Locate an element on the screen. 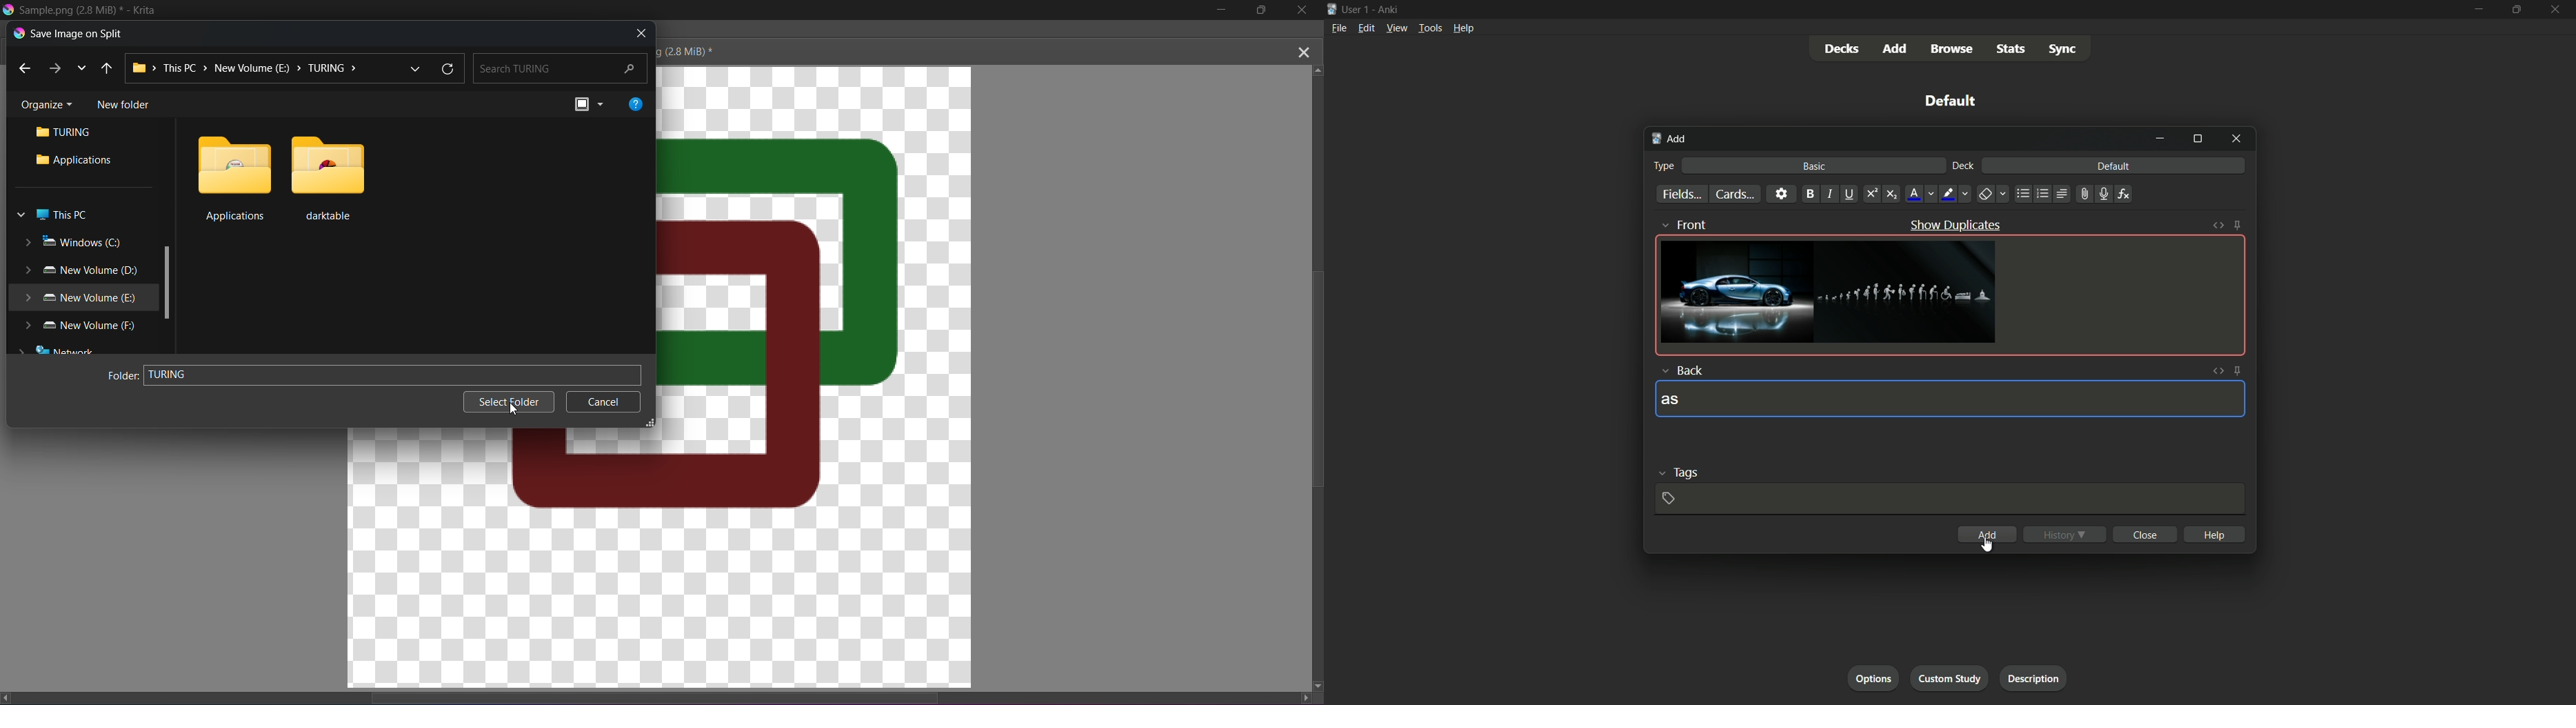 The width and height of the screenshot is (2576, 728). underline is located at coordinates (1851, 193).